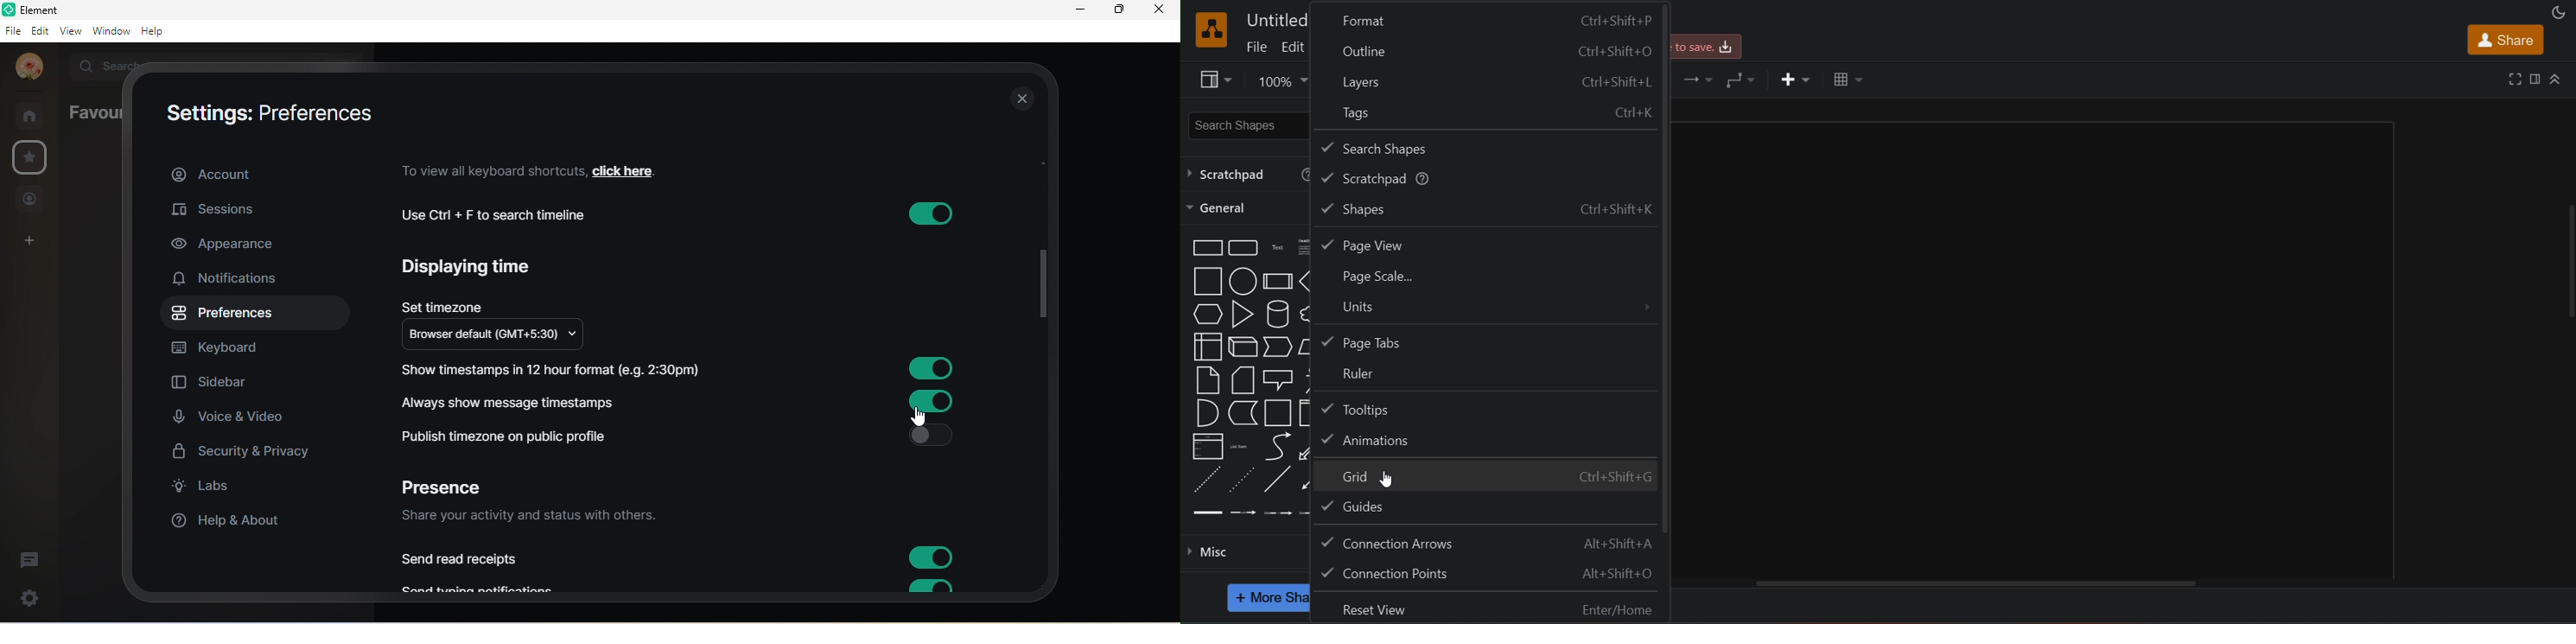 The image size is (2576, 644). I want to click on maximize, so click(1117, 11).